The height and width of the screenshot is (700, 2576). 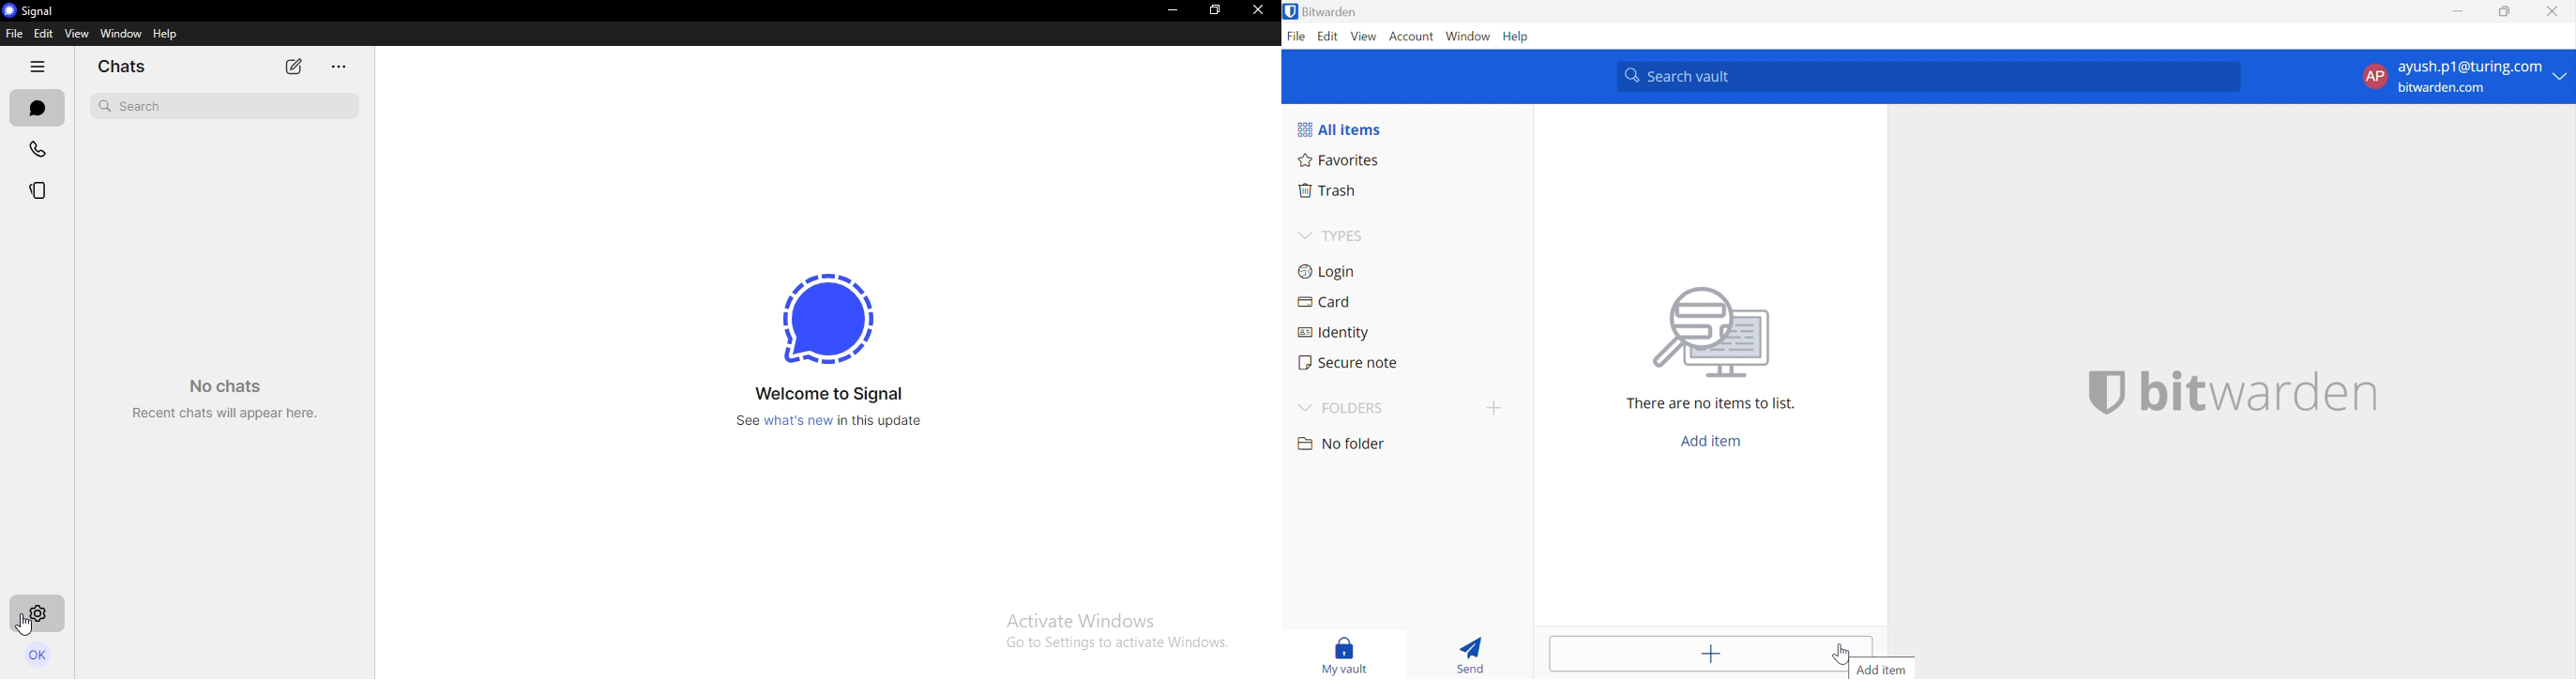 I want to click on image, so click(x=1706, y=336).